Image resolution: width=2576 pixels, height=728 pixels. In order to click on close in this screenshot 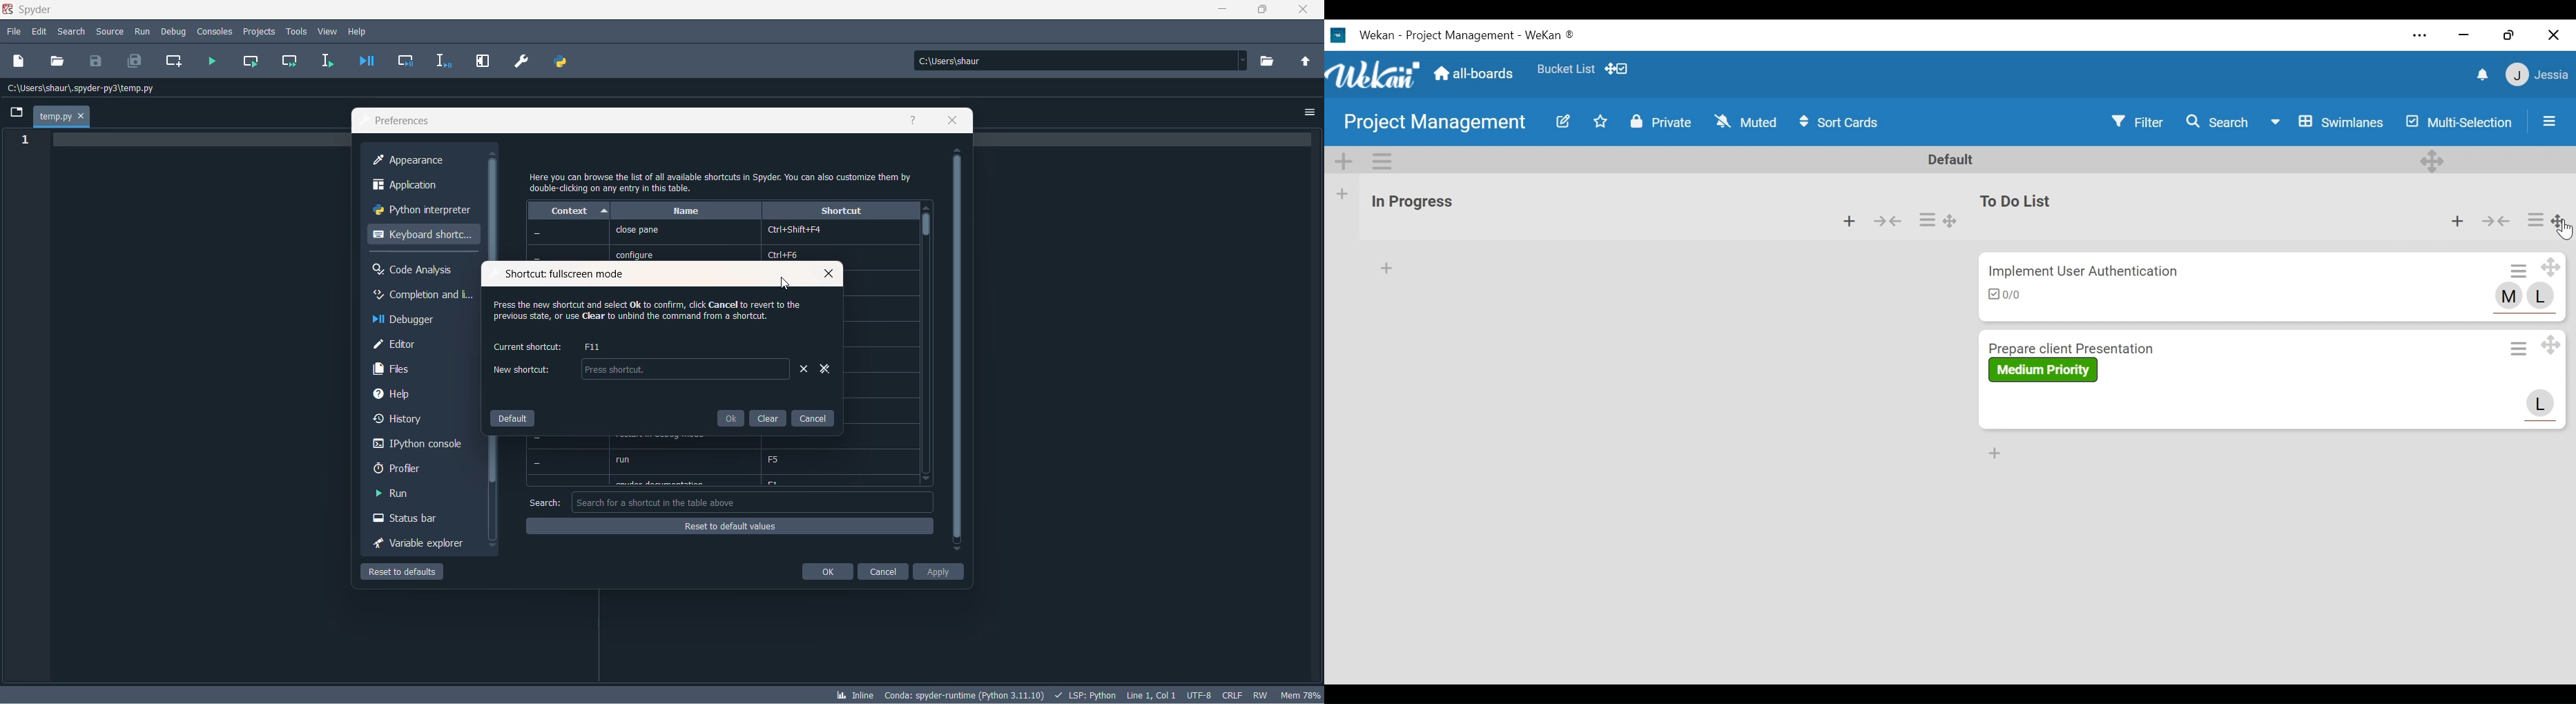, I will do `click(2551, 35)`.